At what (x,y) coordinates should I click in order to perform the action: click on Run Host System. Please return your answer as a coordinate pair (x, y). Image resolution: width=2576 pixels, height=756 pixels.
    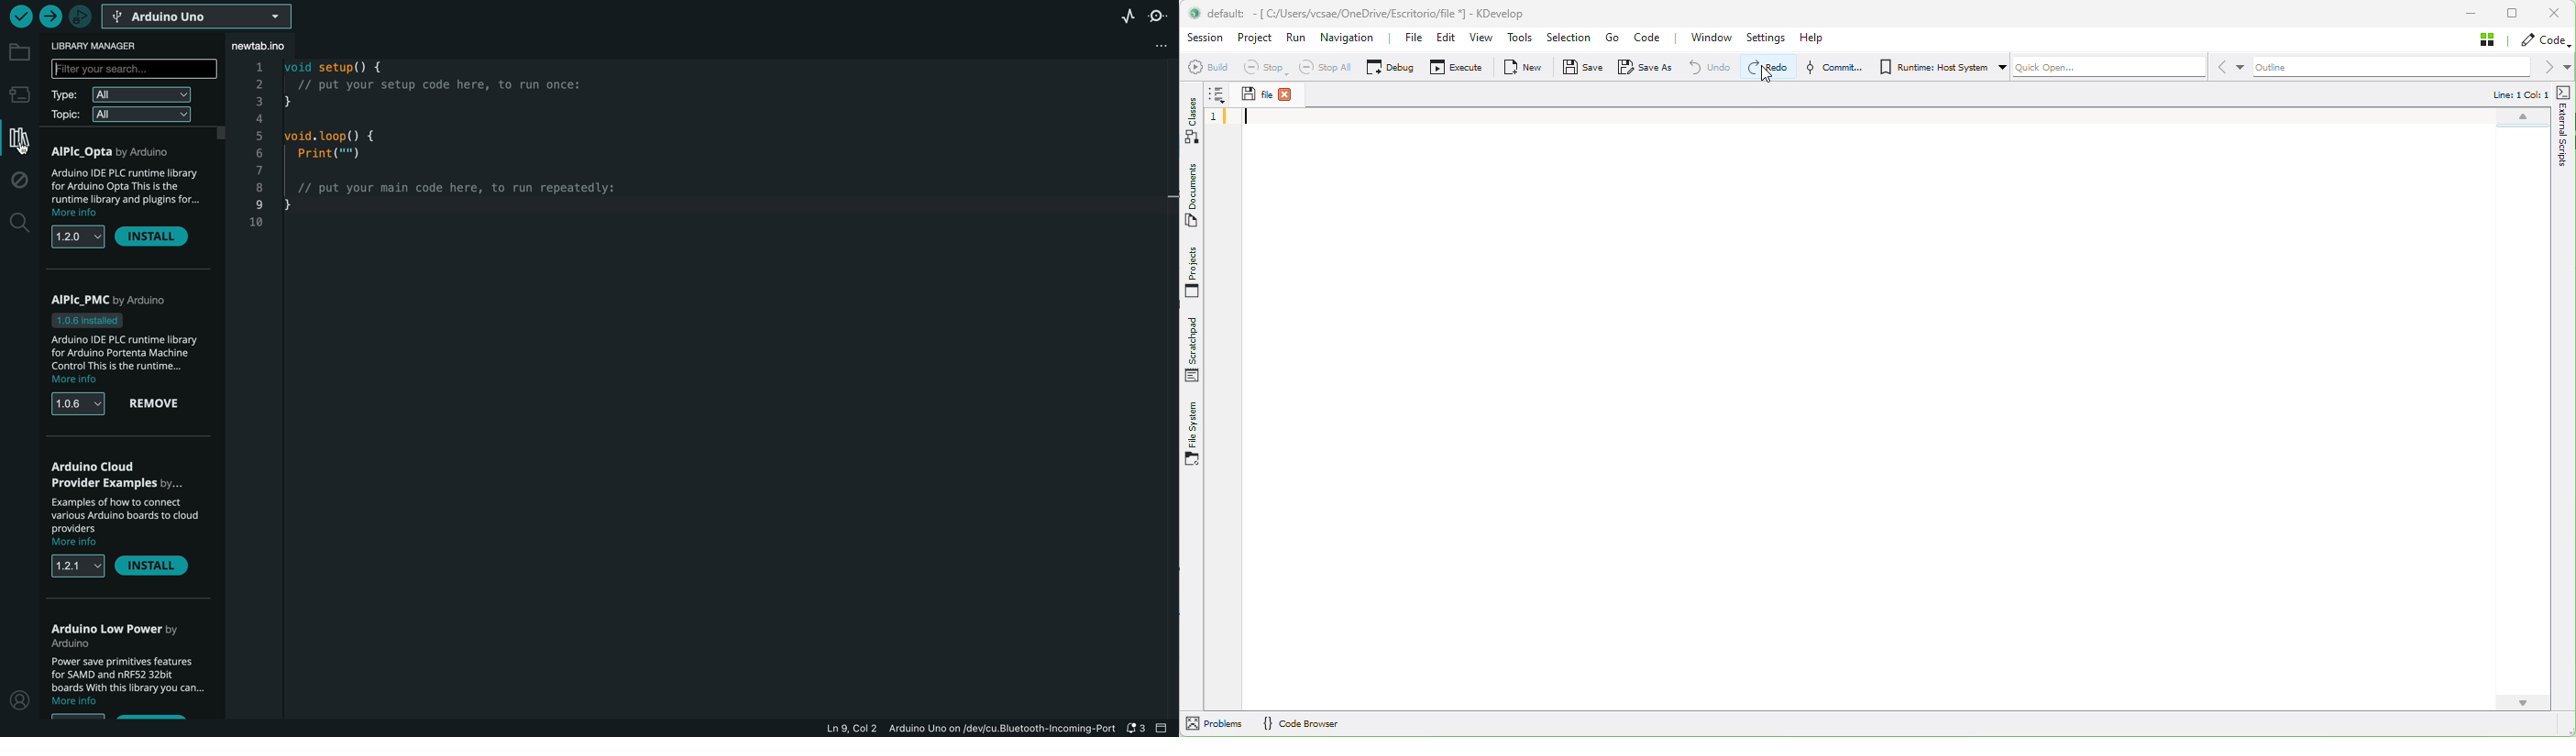
    Looking at the image, I should click on (1935, 68).